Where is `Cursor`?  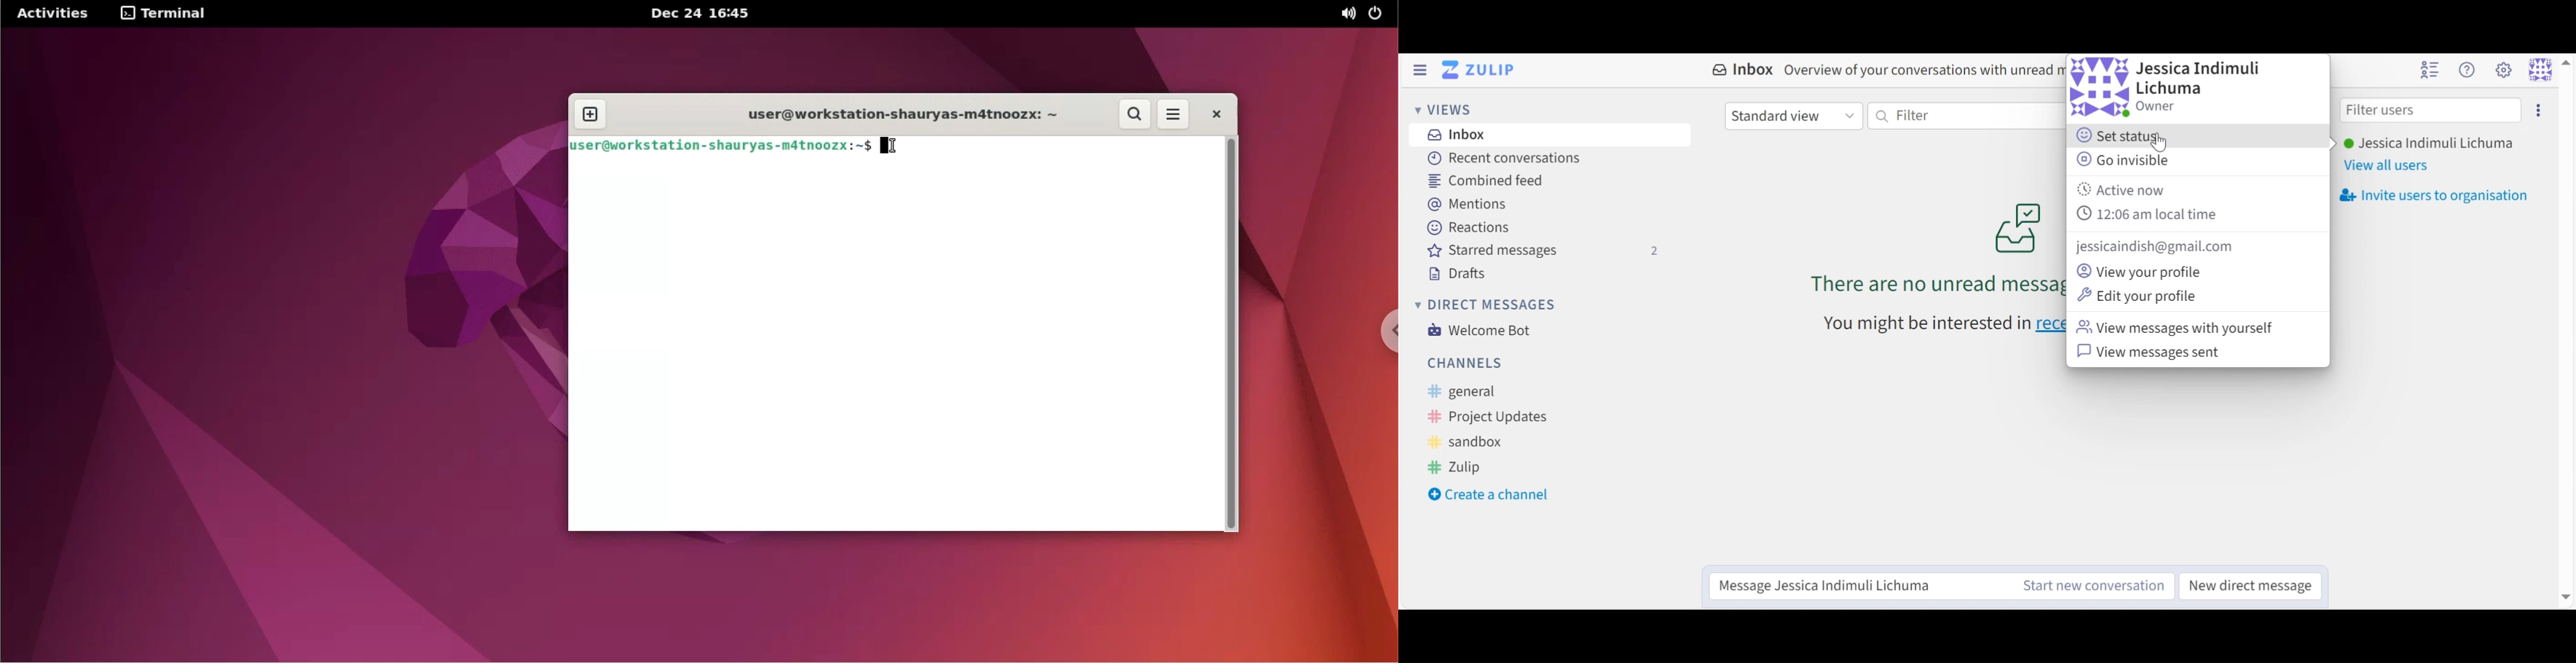 Cursor is located at coordinates (2162, 142).